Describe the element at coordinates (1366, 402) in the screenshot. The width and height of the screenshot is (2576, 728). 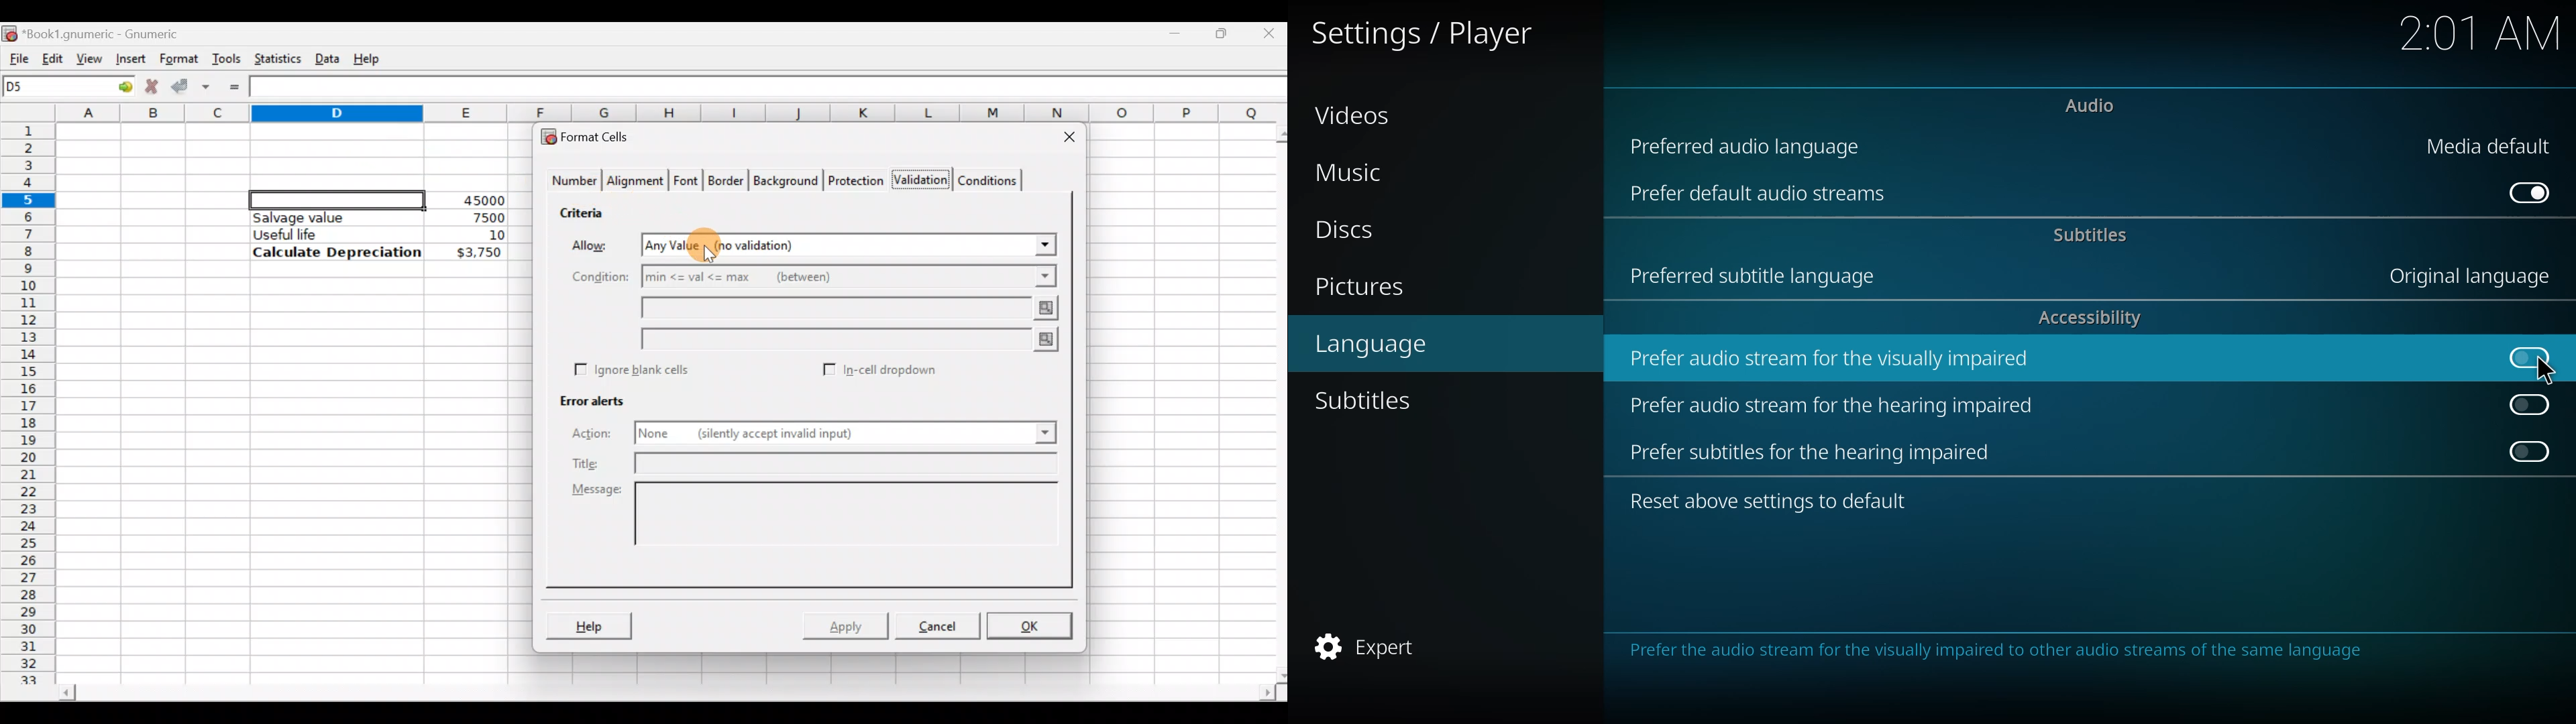
I see `subtitles` at that location.